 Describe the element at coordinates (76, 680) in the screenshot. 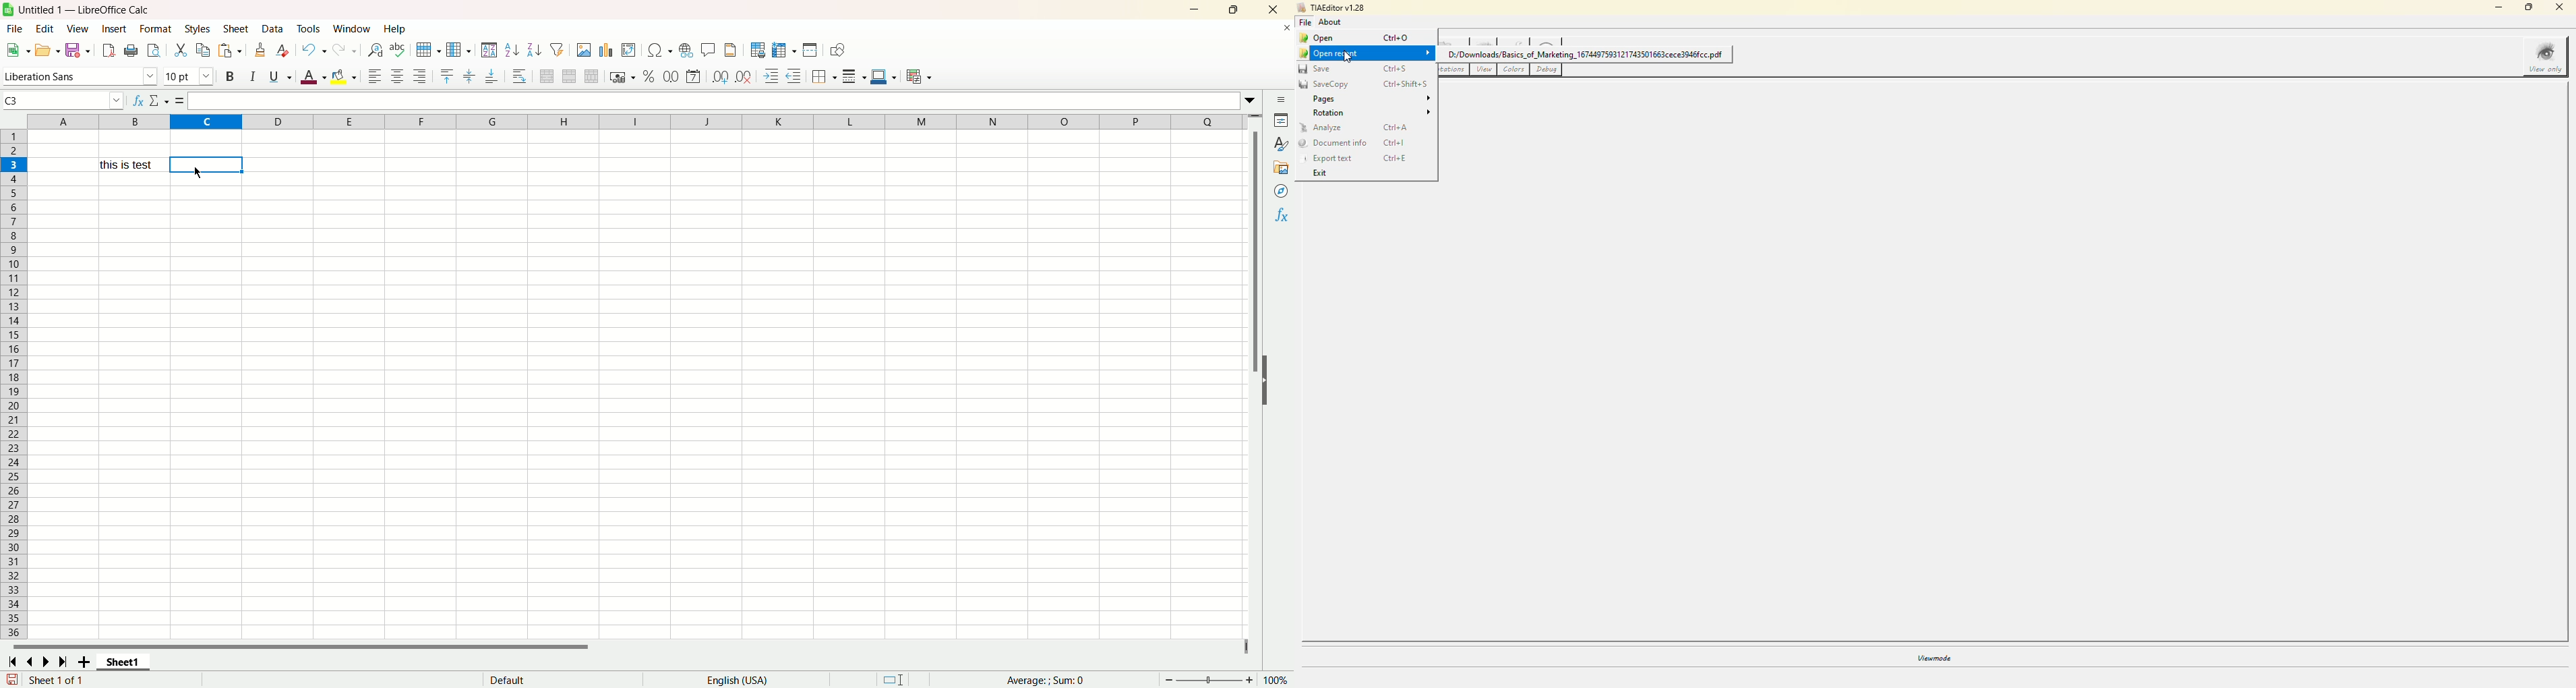

I see `sheet number` at that location.